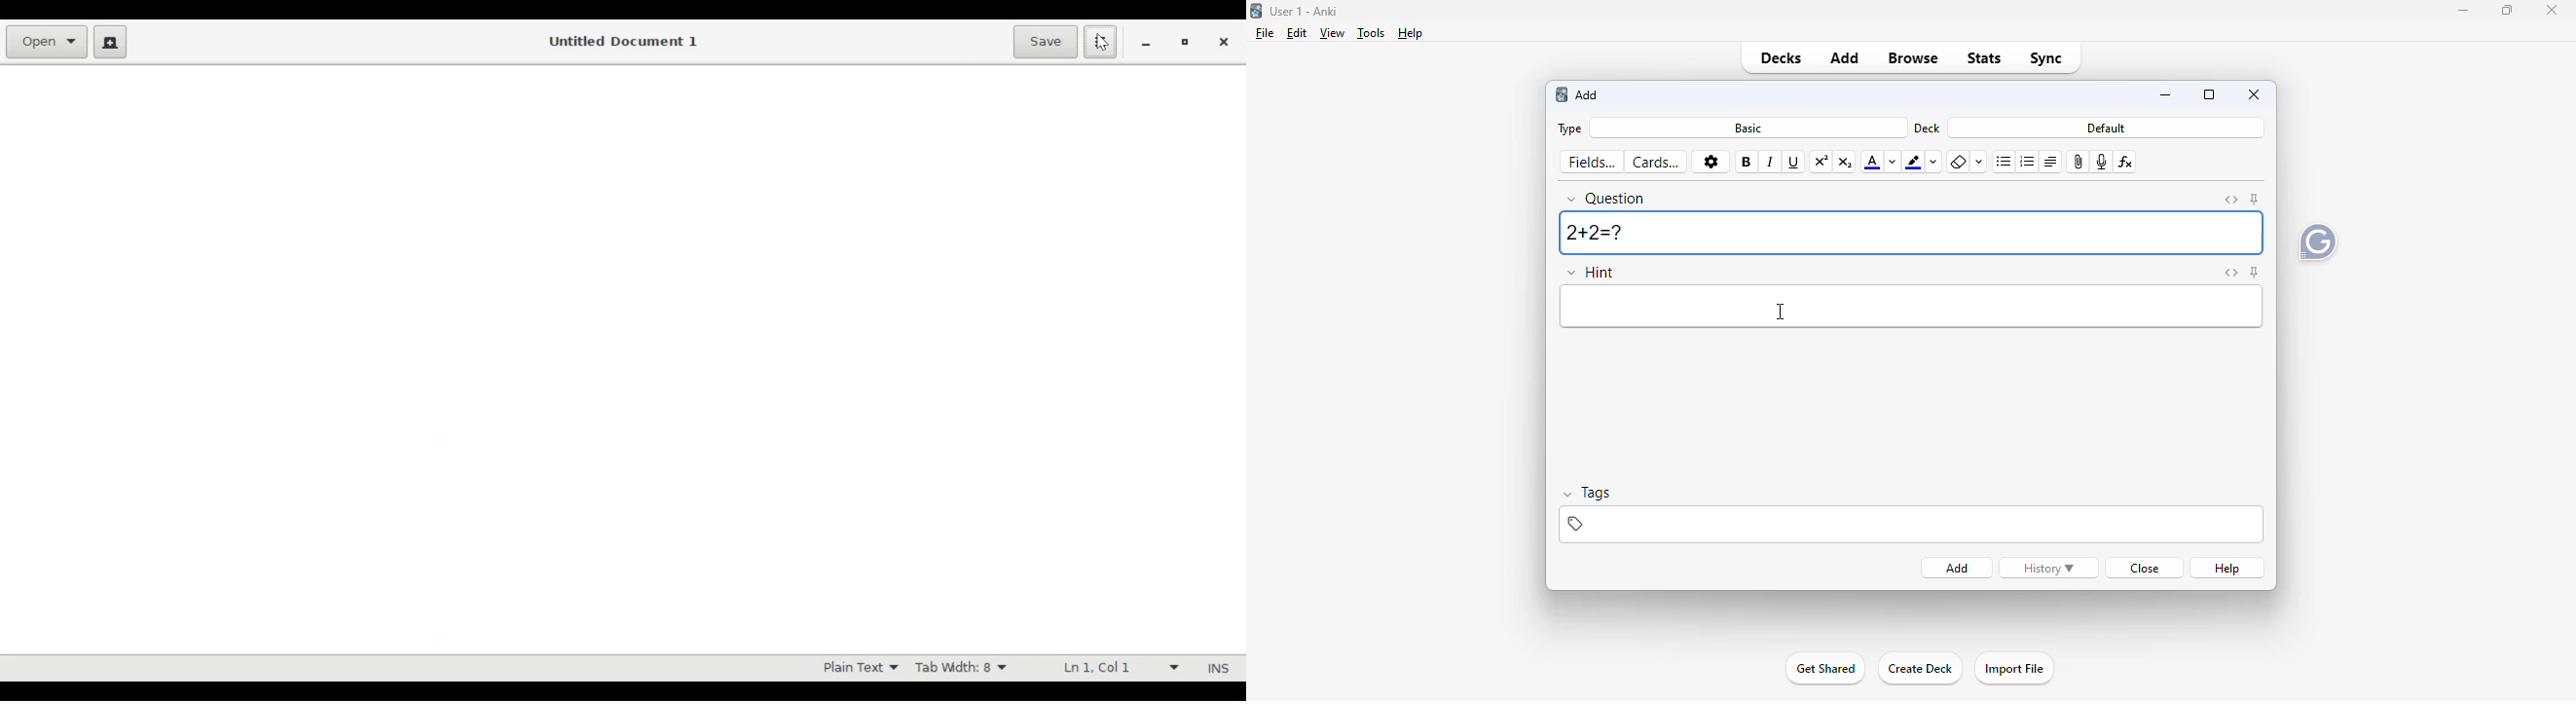  Describe the element at coordinates (1781, 57) in the screenshot. I see `decks` at that location.